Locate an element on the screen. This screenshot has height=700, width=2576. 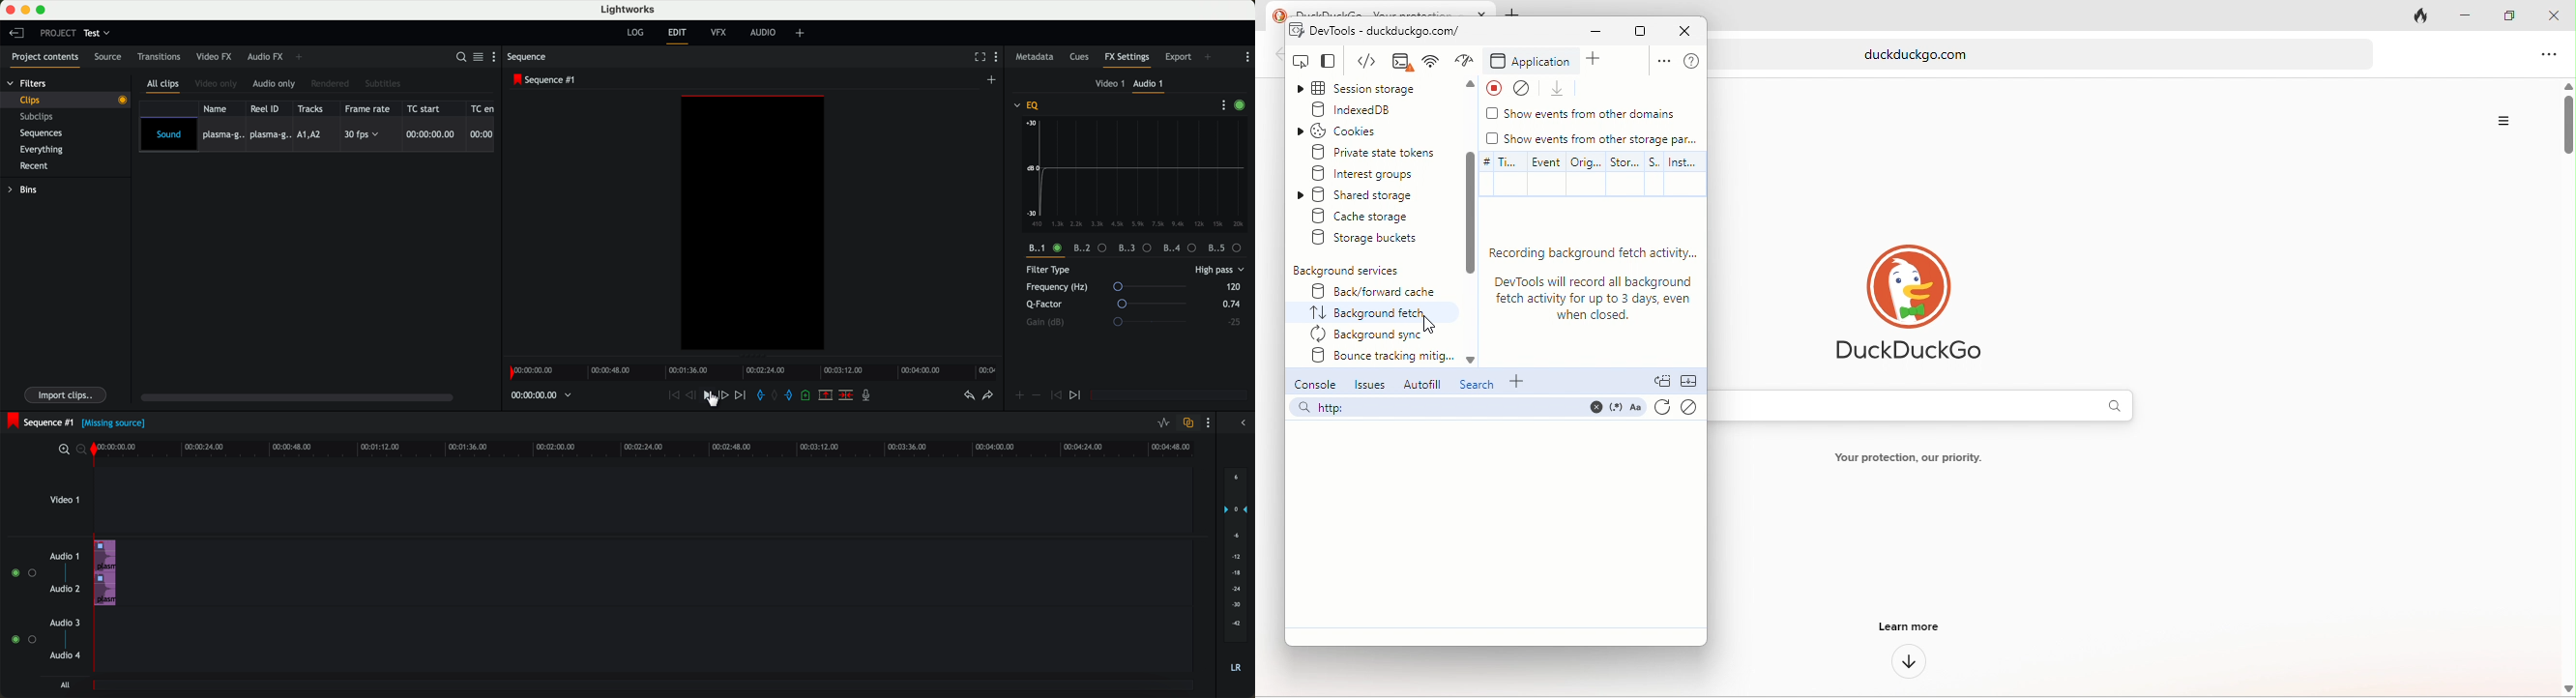
video only is located at coordinates (218, 84).